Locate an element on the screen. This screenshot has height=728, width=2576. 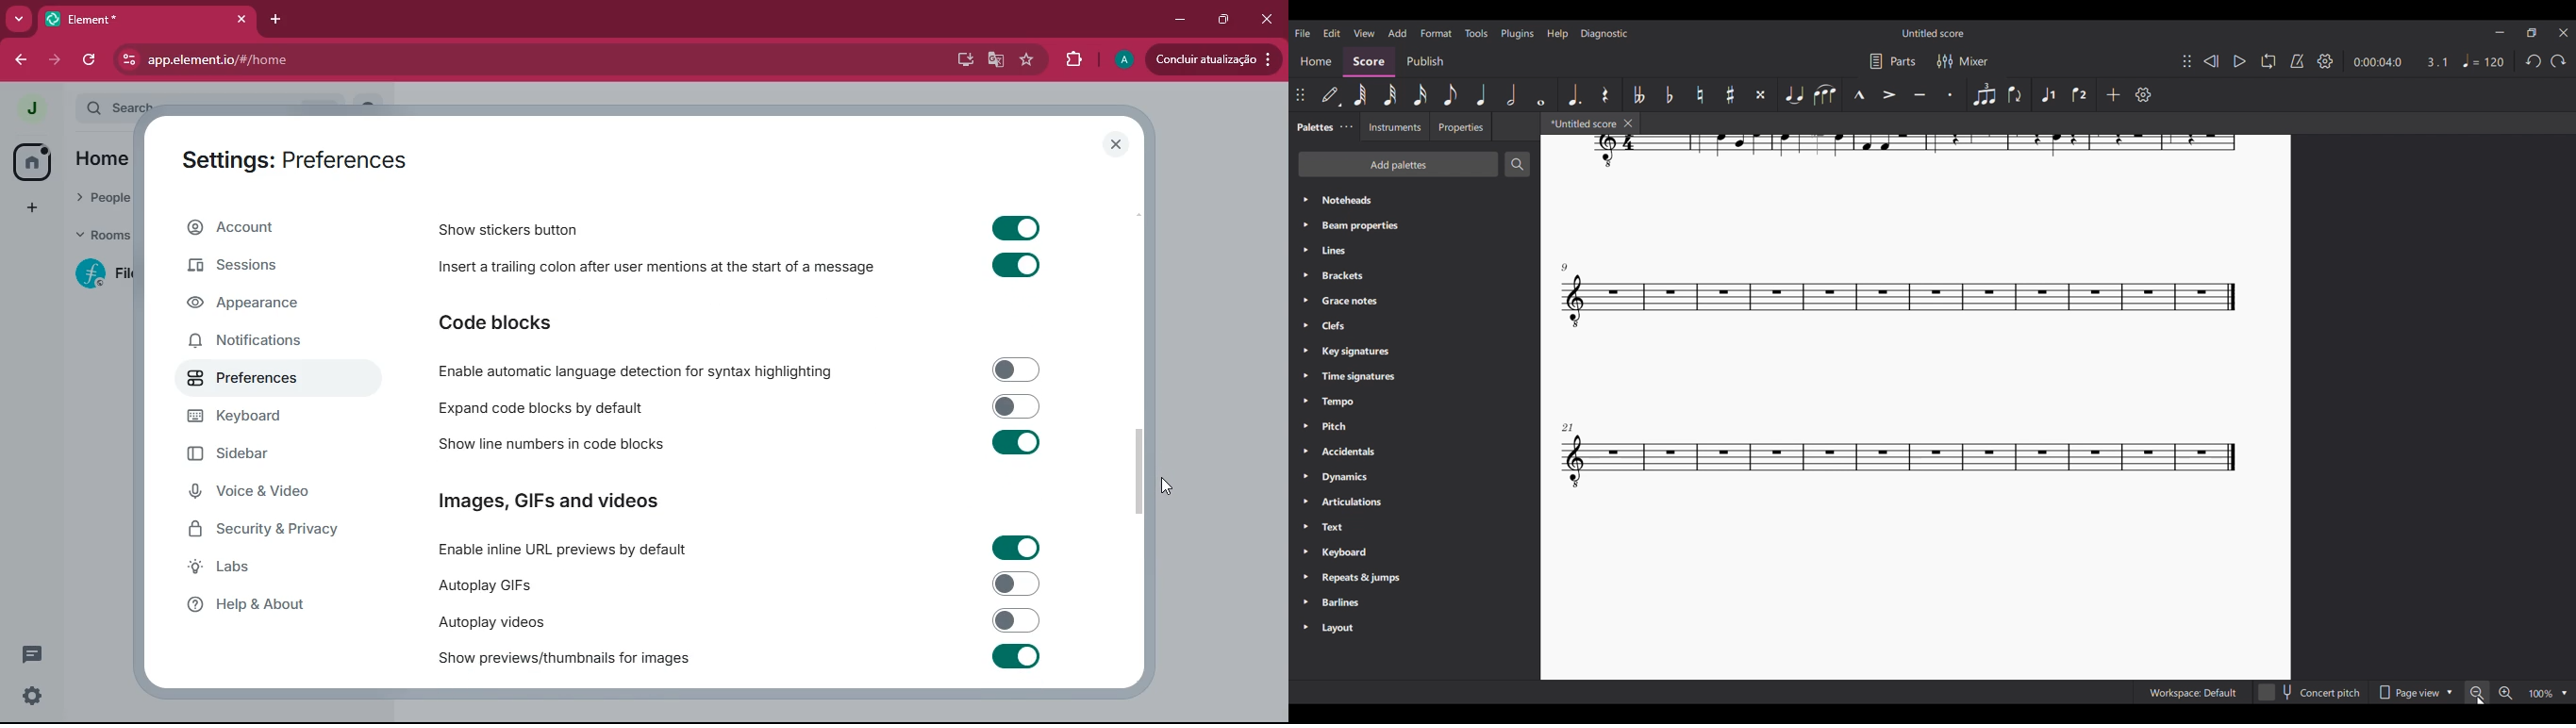
update is located at coordinates (1211, 58).